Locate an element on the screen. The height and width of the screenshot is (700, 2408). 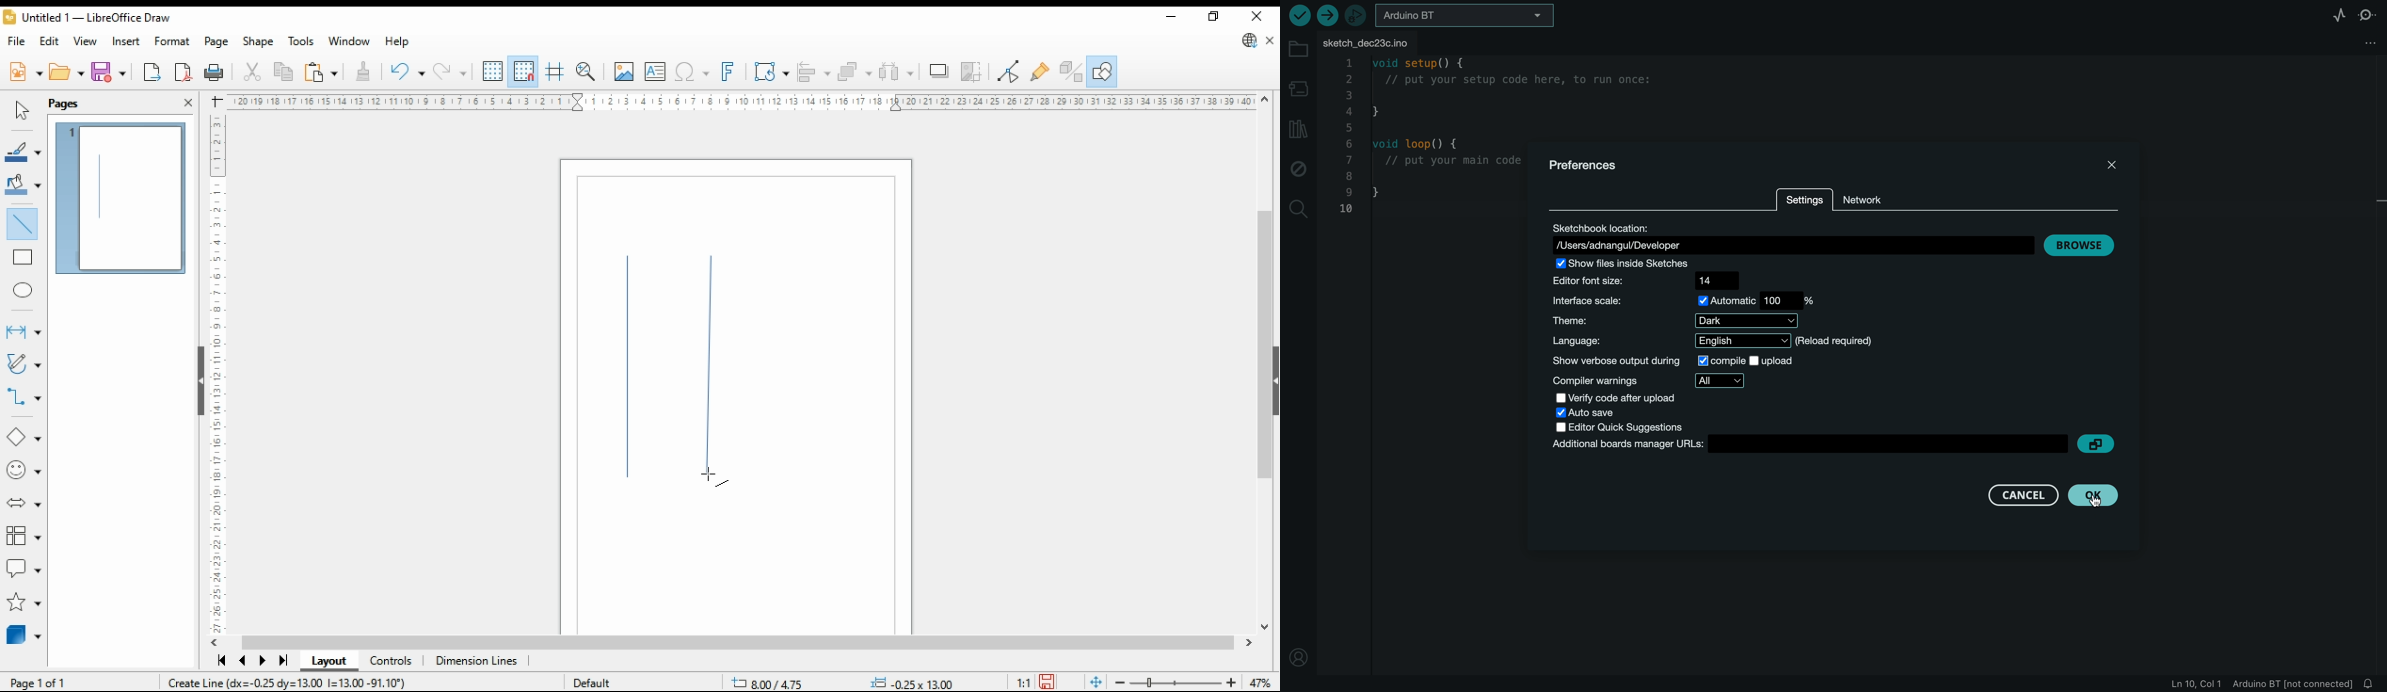
new shape - line is located at coordinates (632, 373).